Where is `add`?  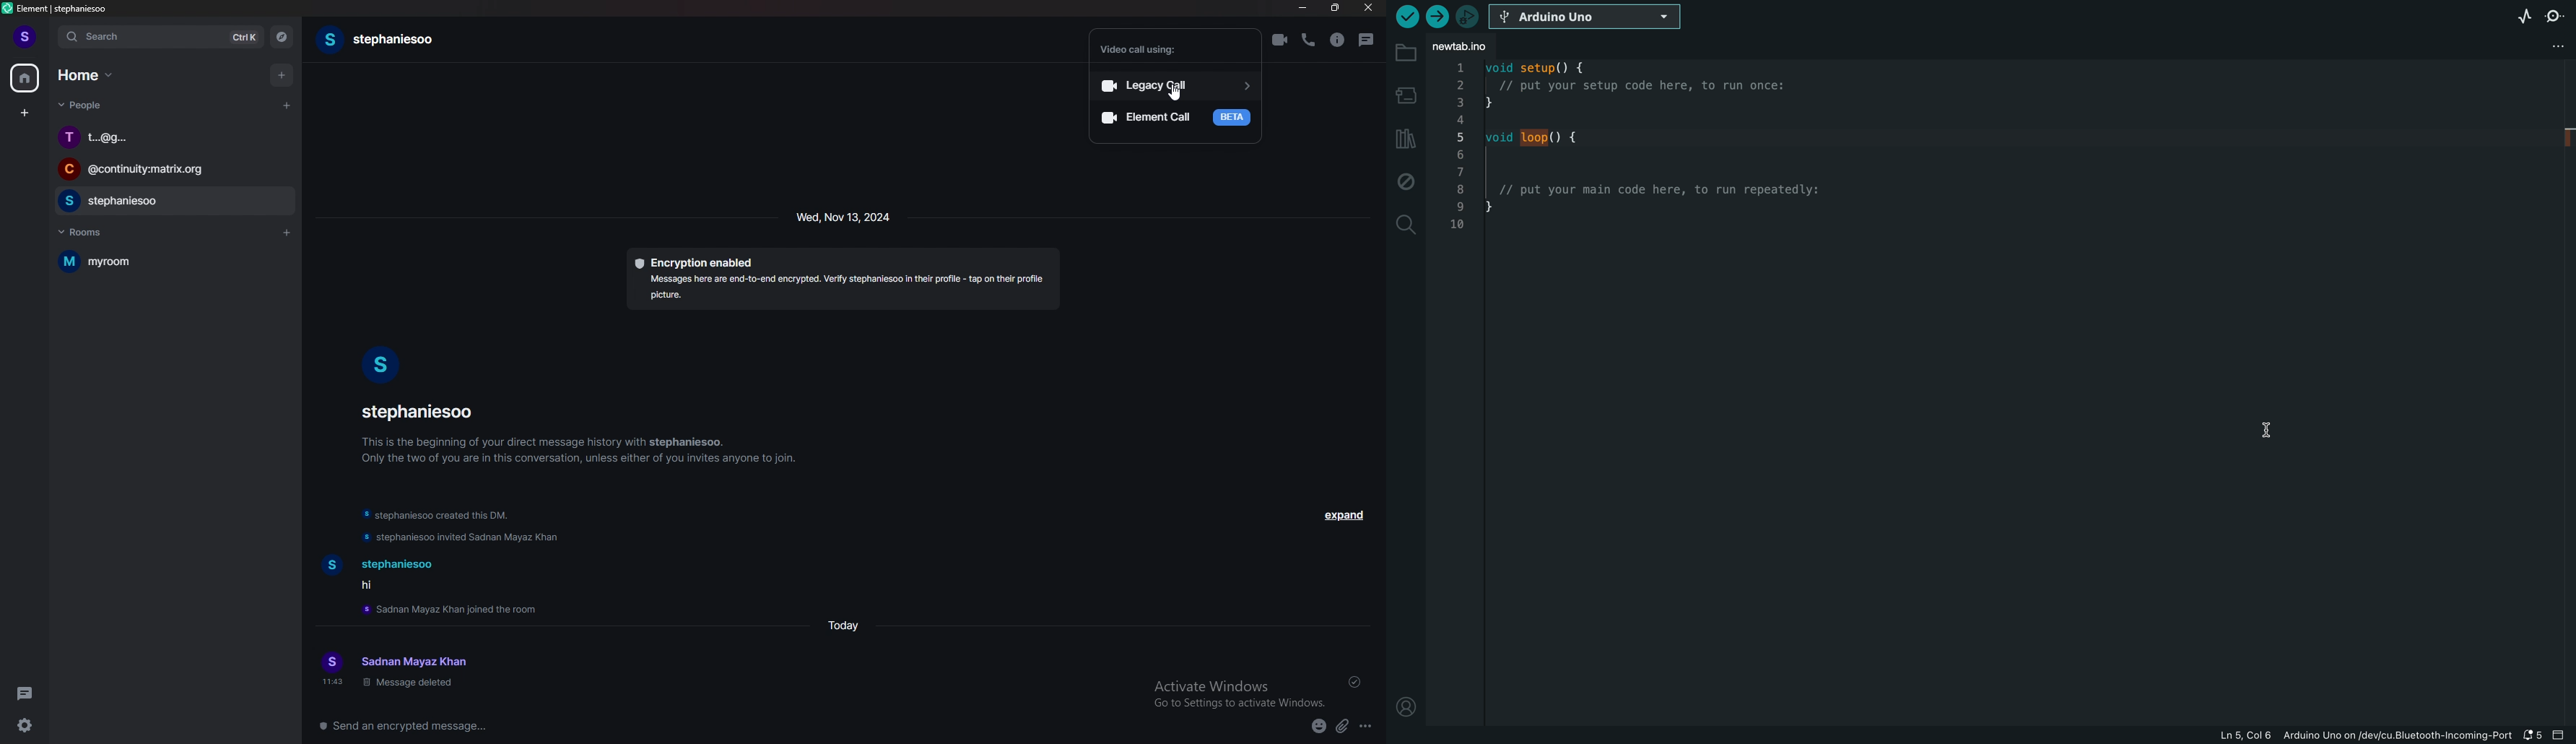 add is located at coordinates (284, 76).